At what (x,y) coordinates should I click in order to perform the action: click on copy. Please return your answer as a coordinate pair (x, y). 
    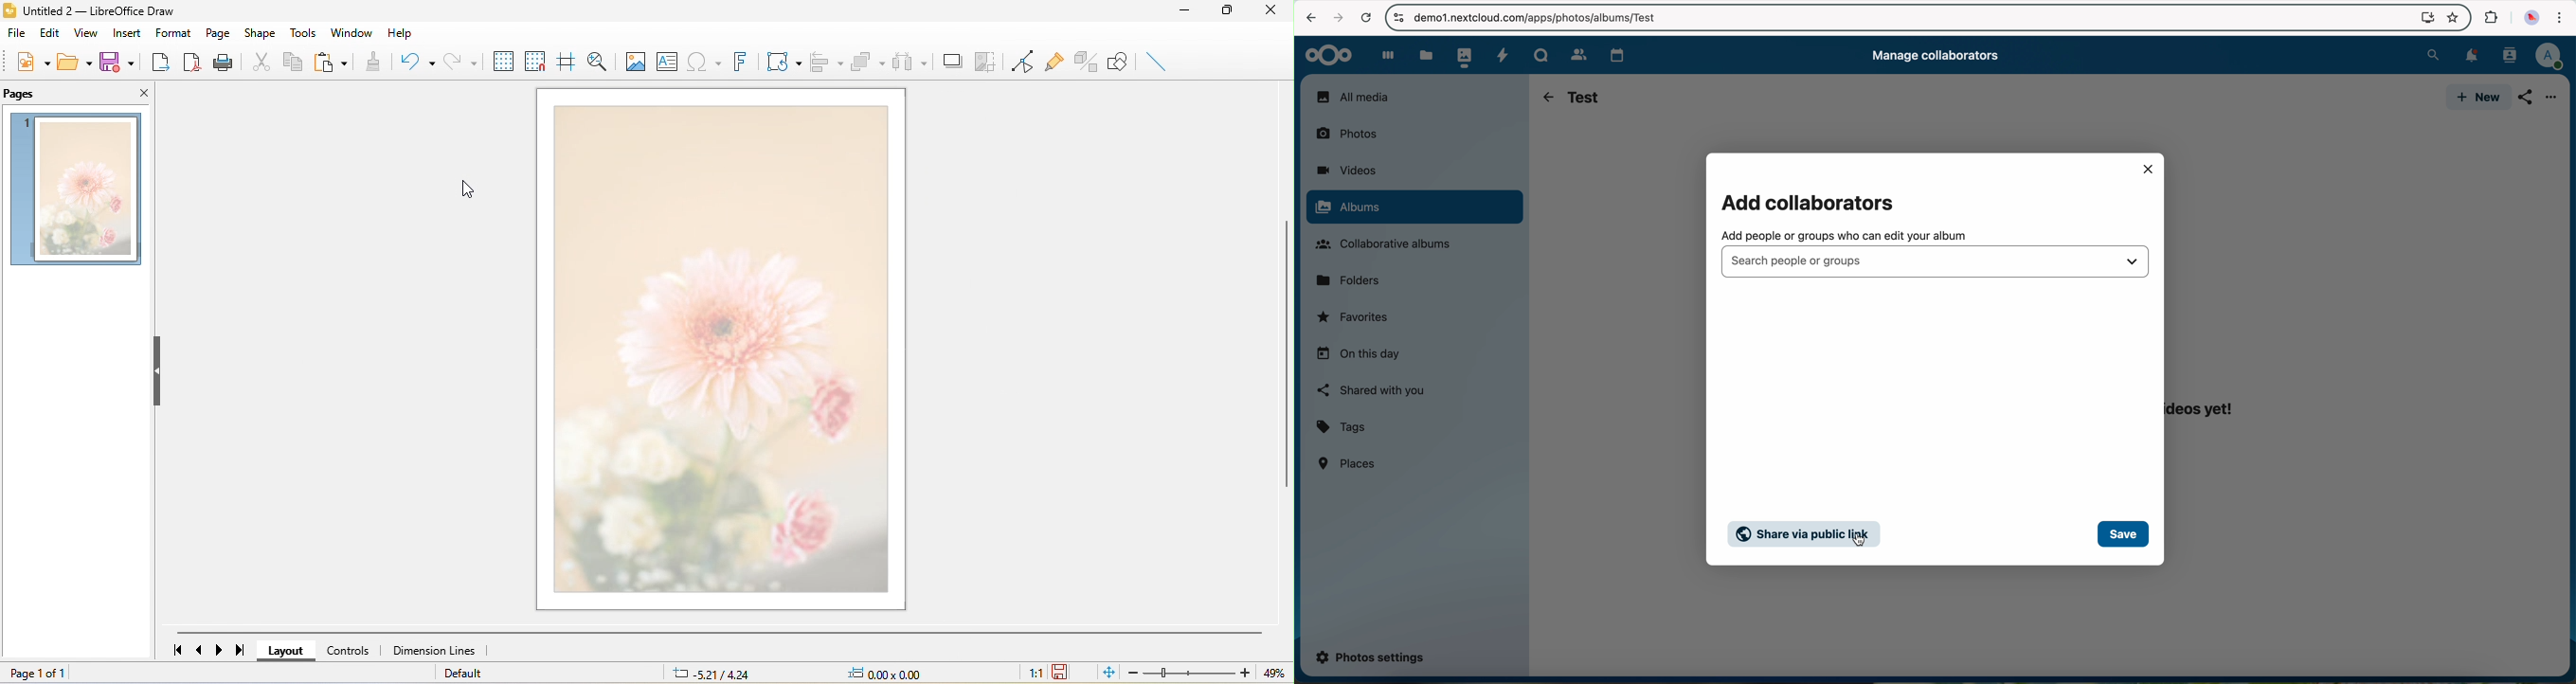
    Looking at the image, I should click on (291, 61).